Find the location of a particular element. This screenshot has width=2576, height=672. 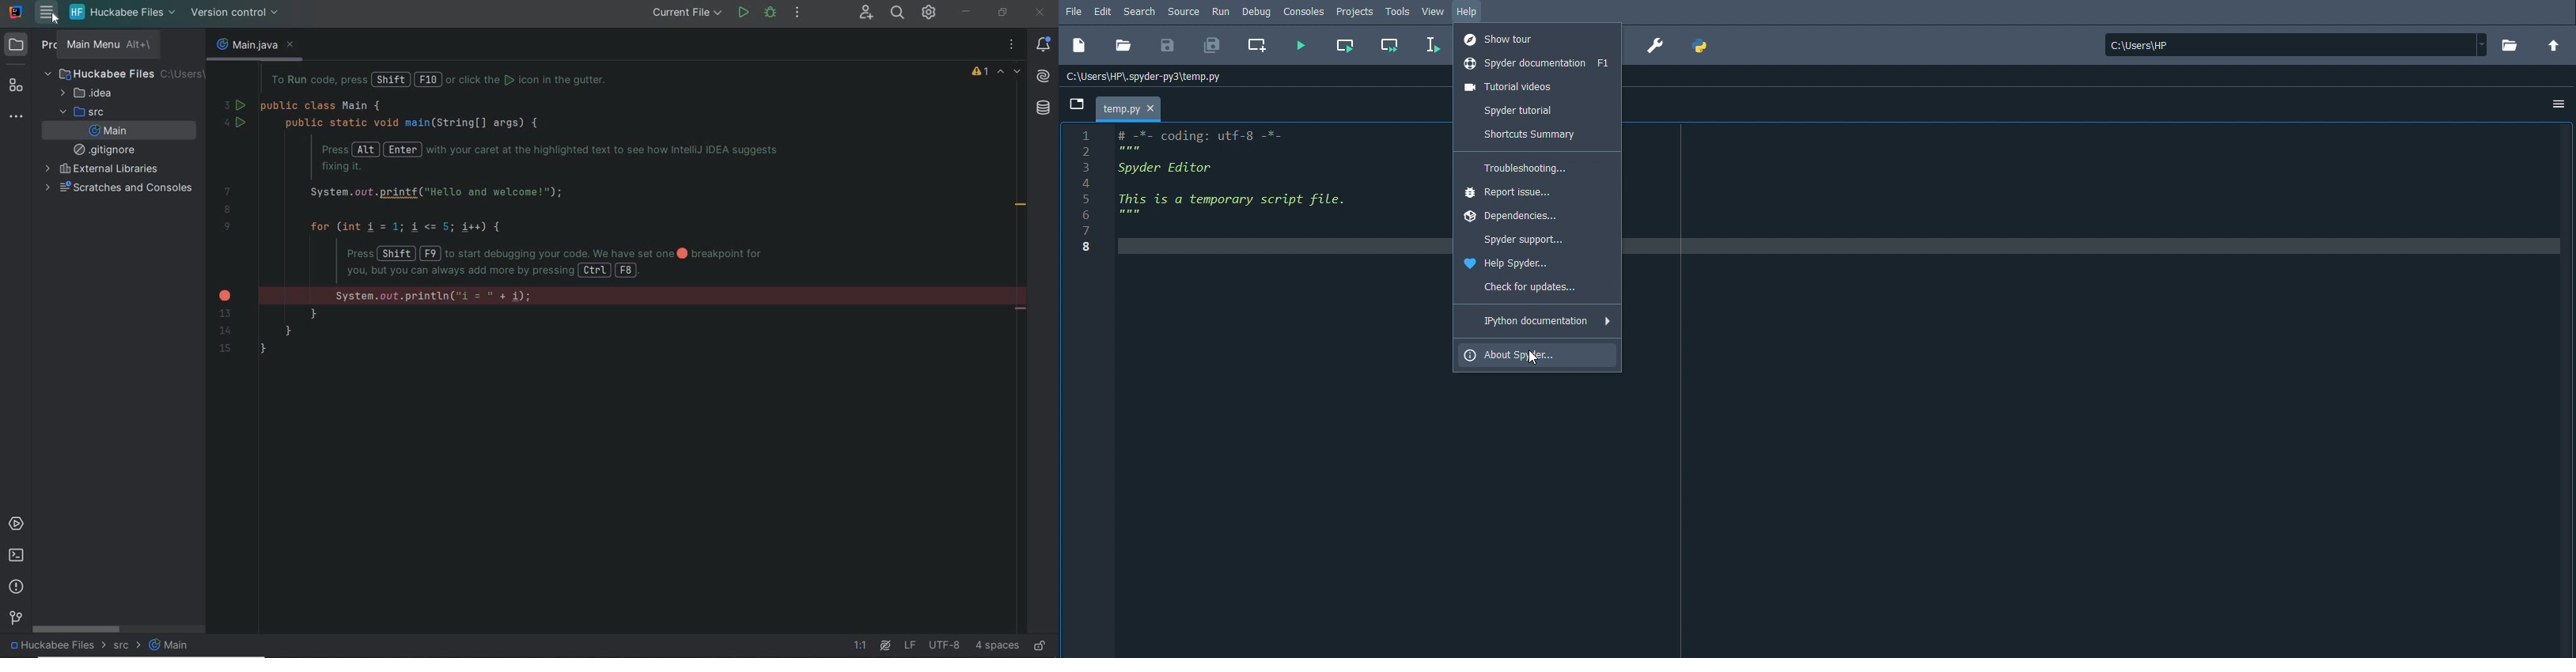

Run selection or current line is located at coordinates (1432, 43).